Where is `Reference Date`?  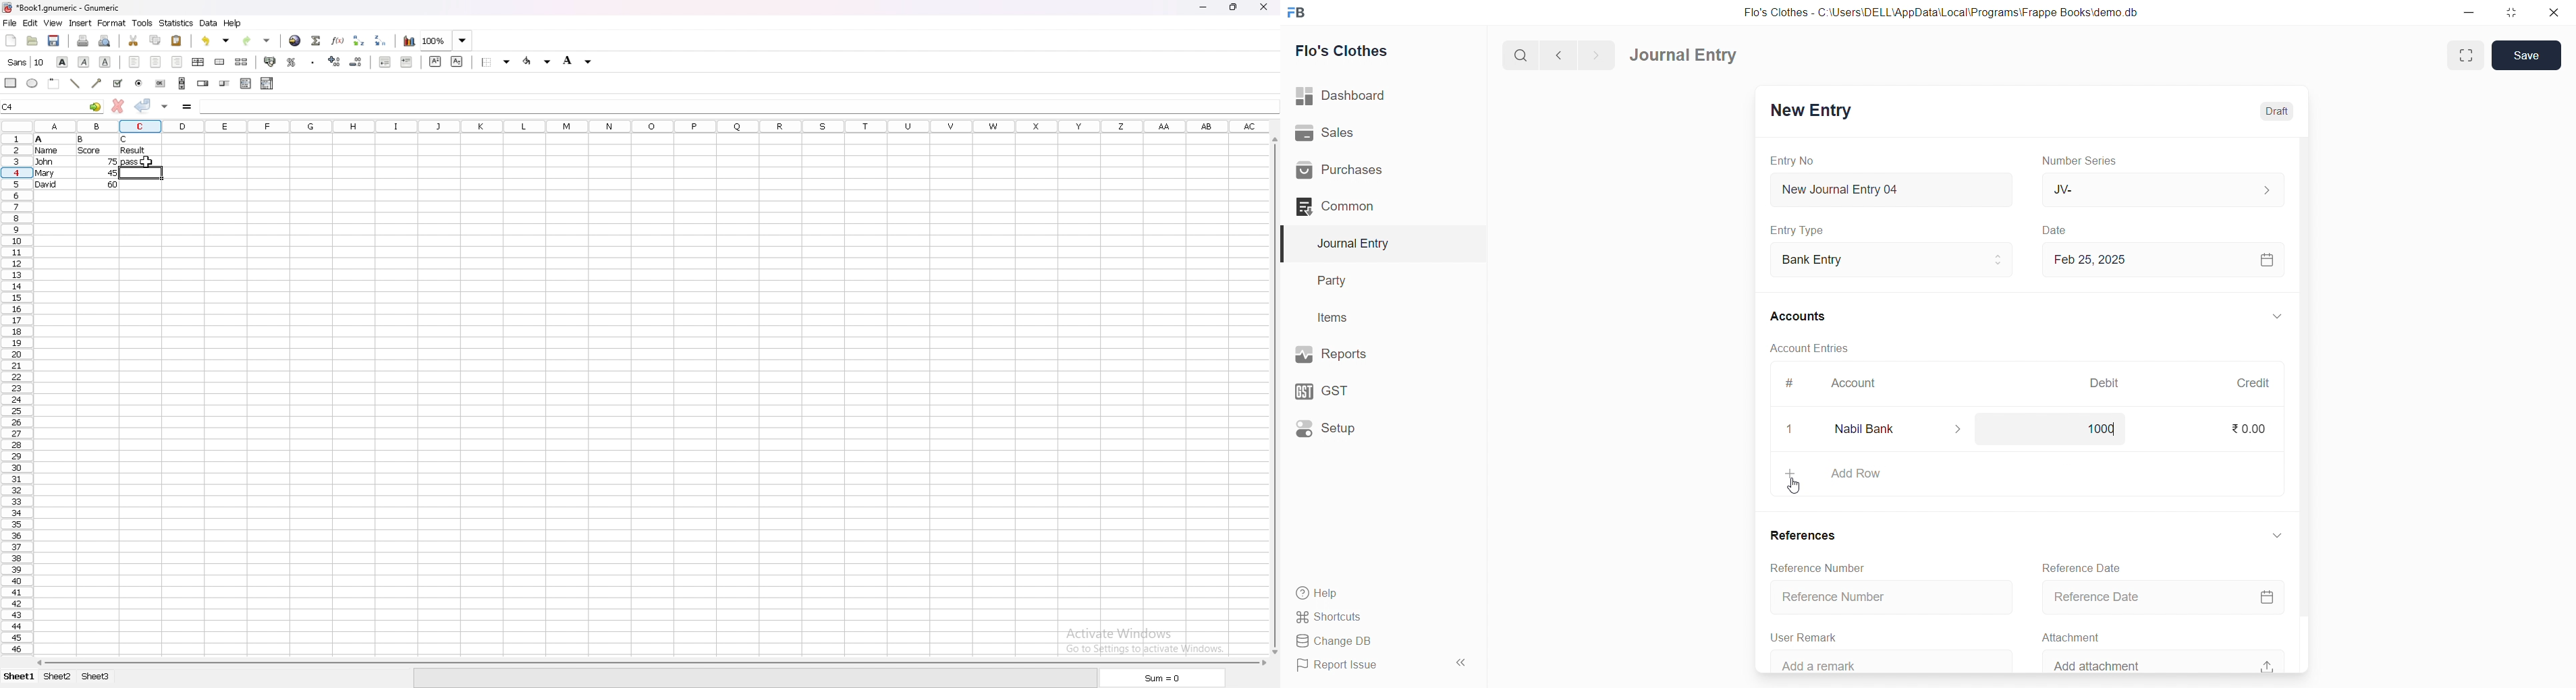
Reference Date is located at coordinates (2078, 567).